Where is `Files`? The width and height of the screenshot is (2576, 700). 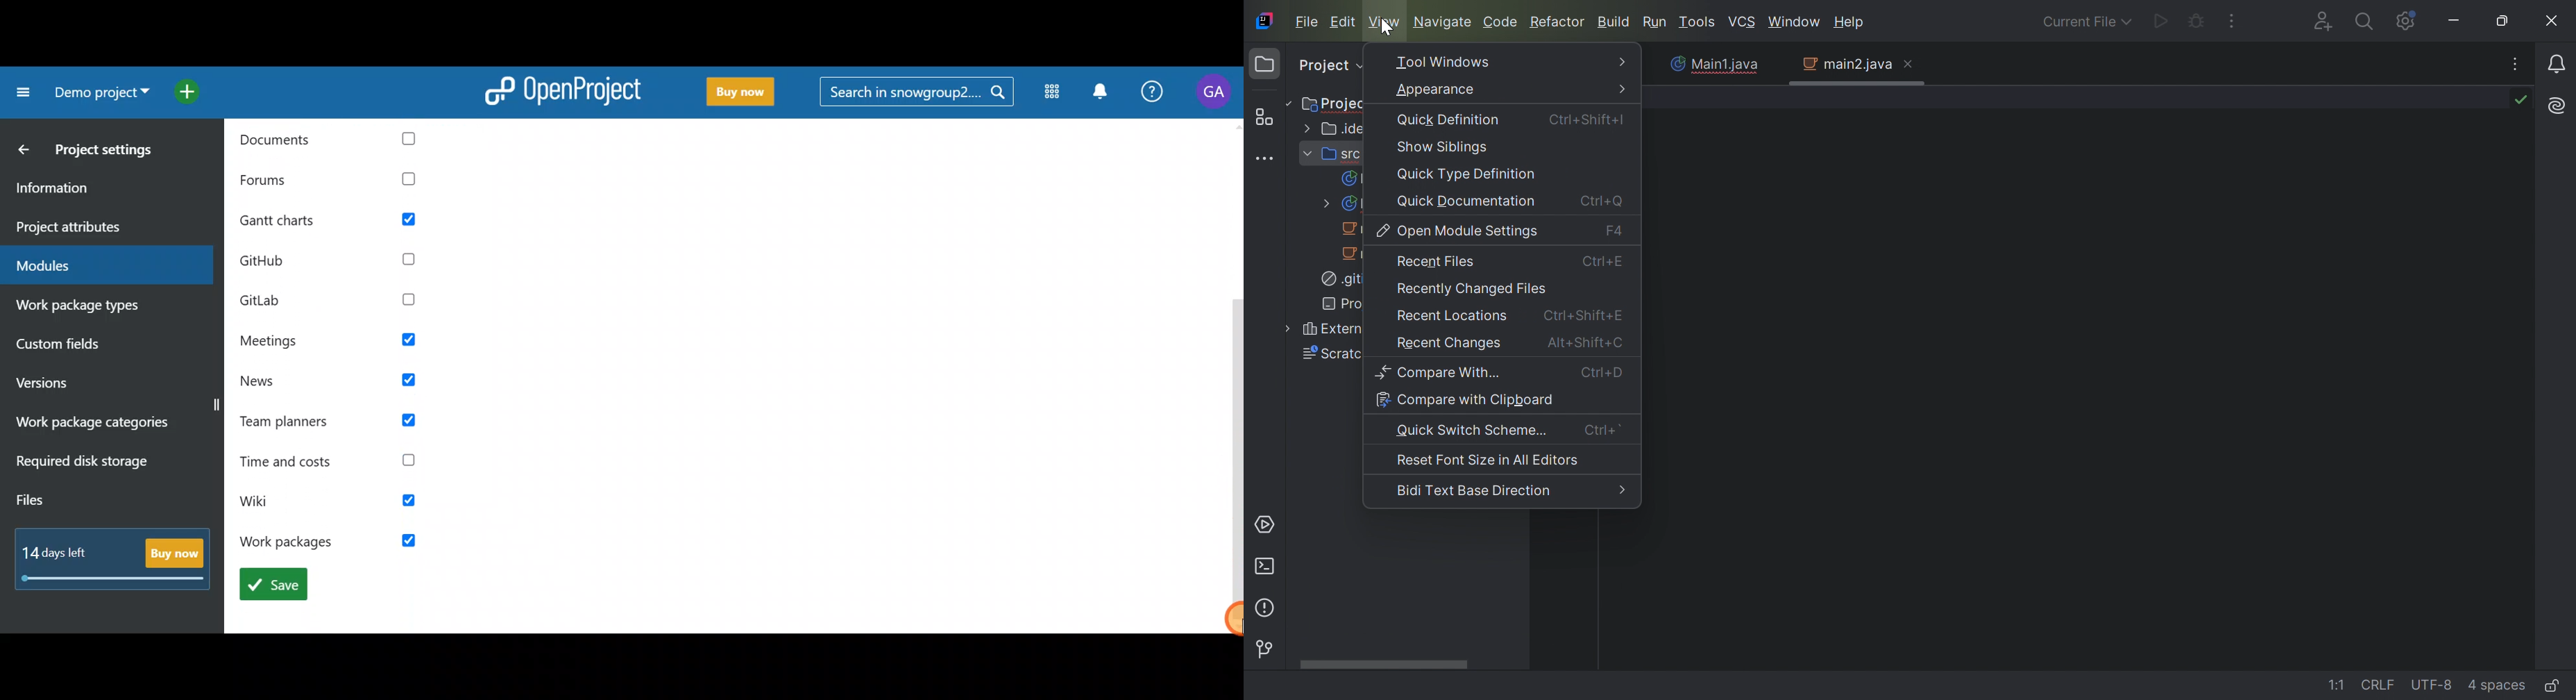
Files is located at coordinates (67, 502).